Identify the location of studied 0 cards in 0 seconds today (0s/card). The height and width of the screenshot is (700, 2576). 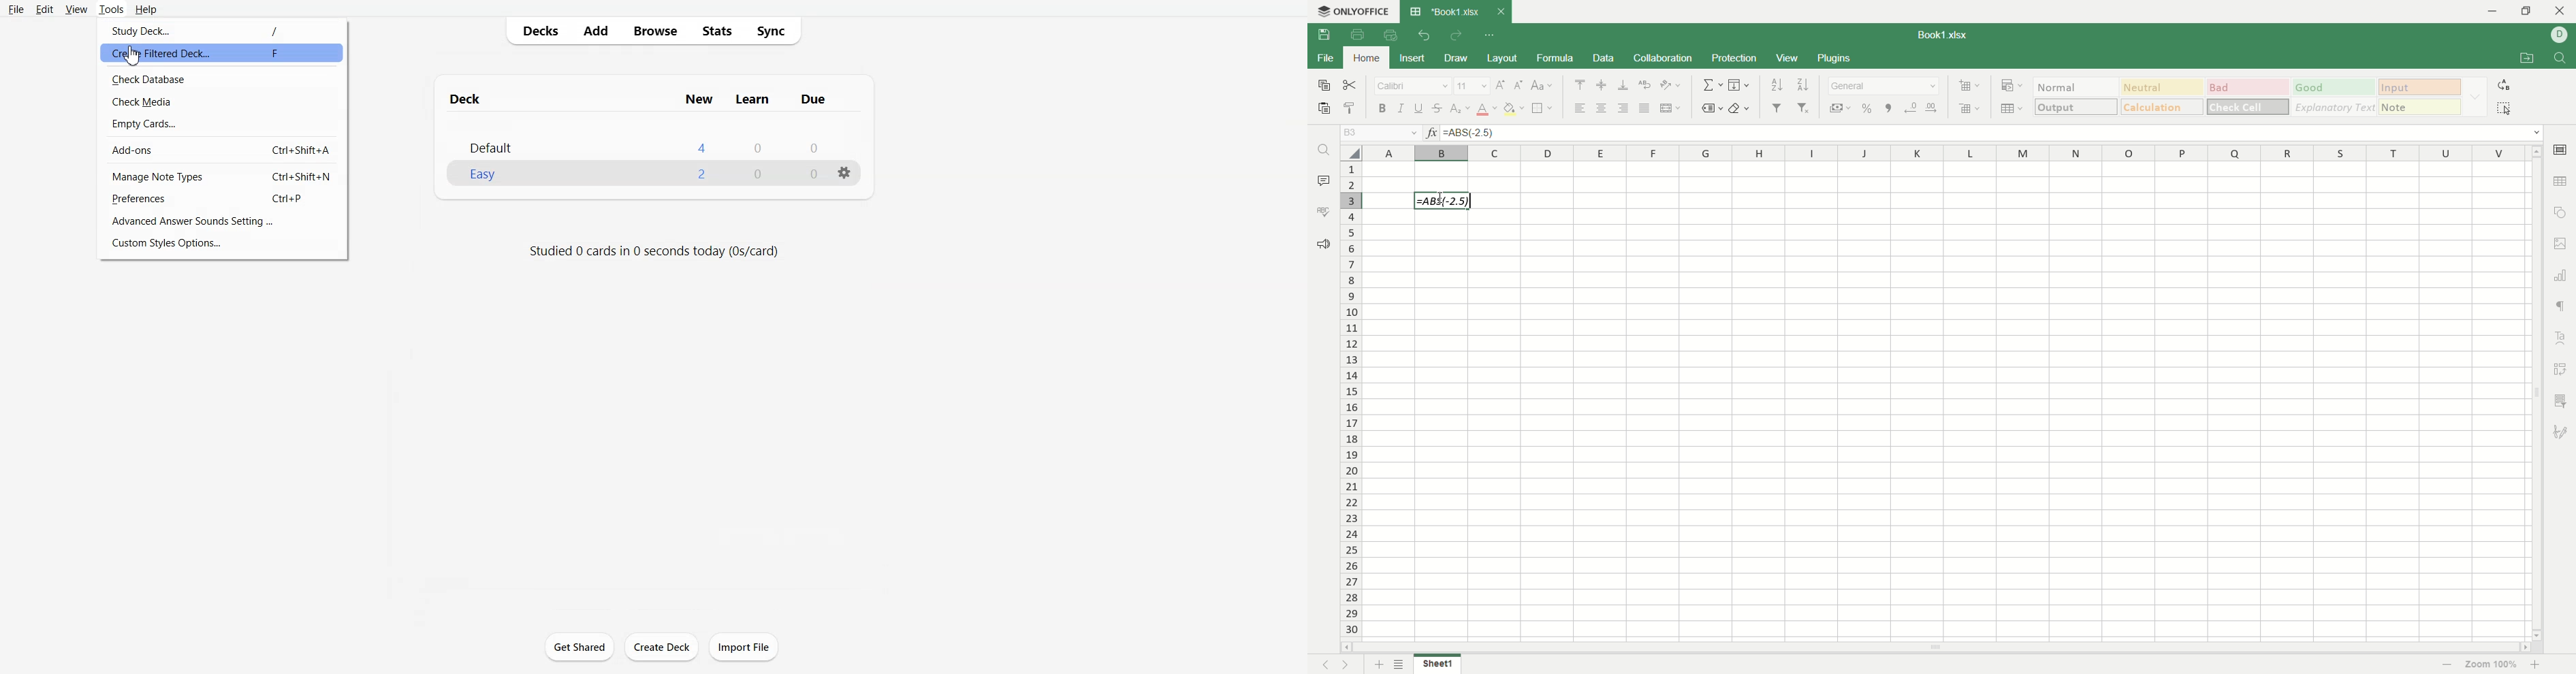
(654, 248).